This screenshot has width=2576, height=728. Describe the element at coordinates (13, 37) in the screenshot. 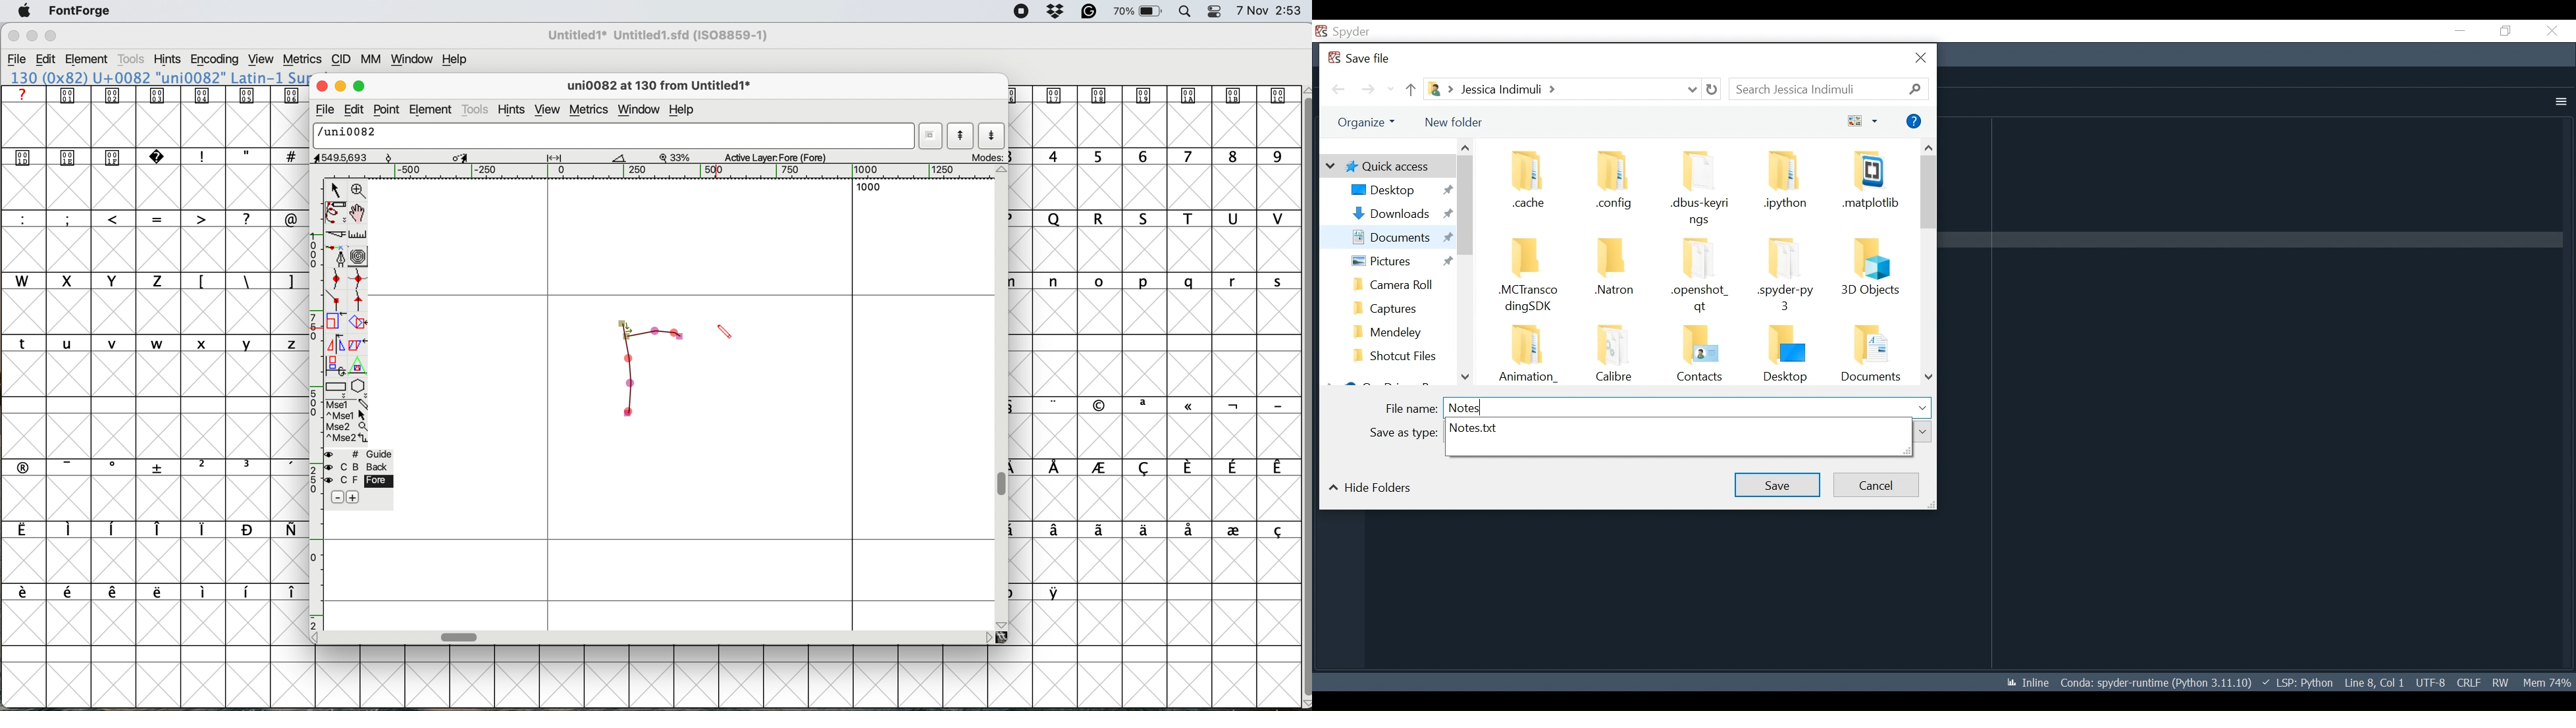

I see `close` at that location.